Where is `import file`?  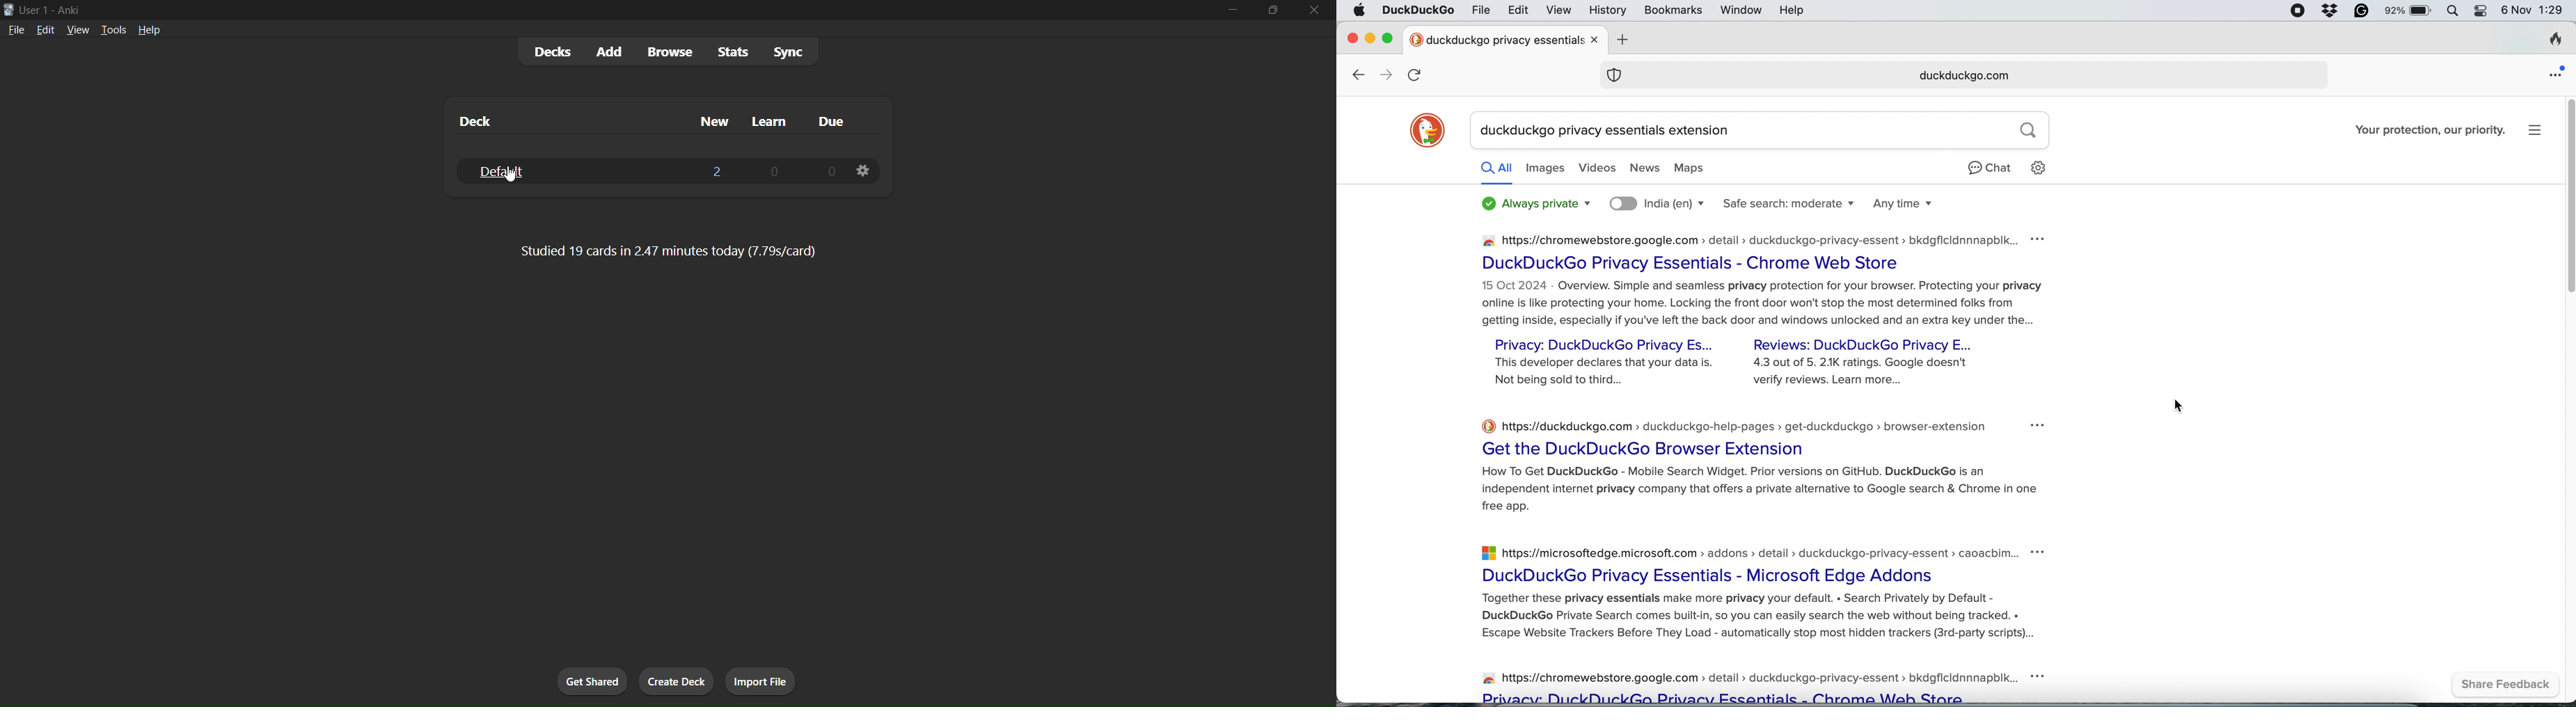
import file is located at coordinates (759, 678).